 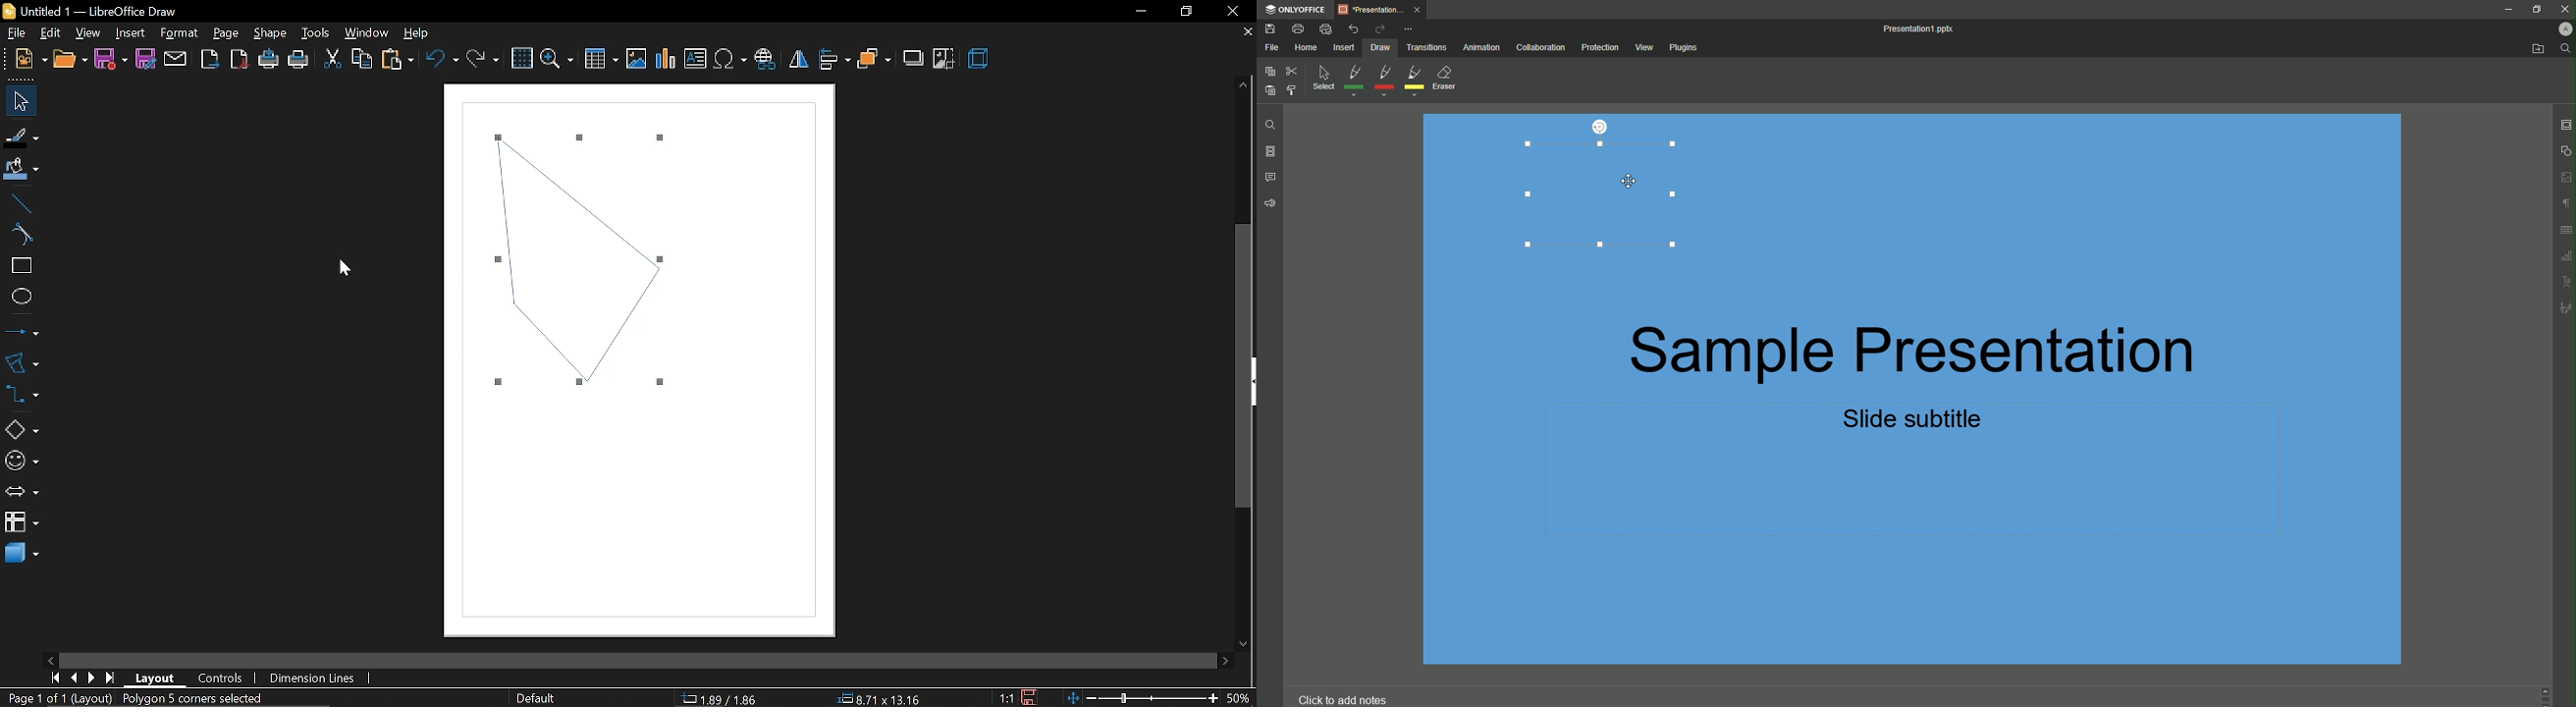 What do you see at coordinates (1272, 176) in the screenshot?
I see `Comments` at bounding box center [1272, 176].